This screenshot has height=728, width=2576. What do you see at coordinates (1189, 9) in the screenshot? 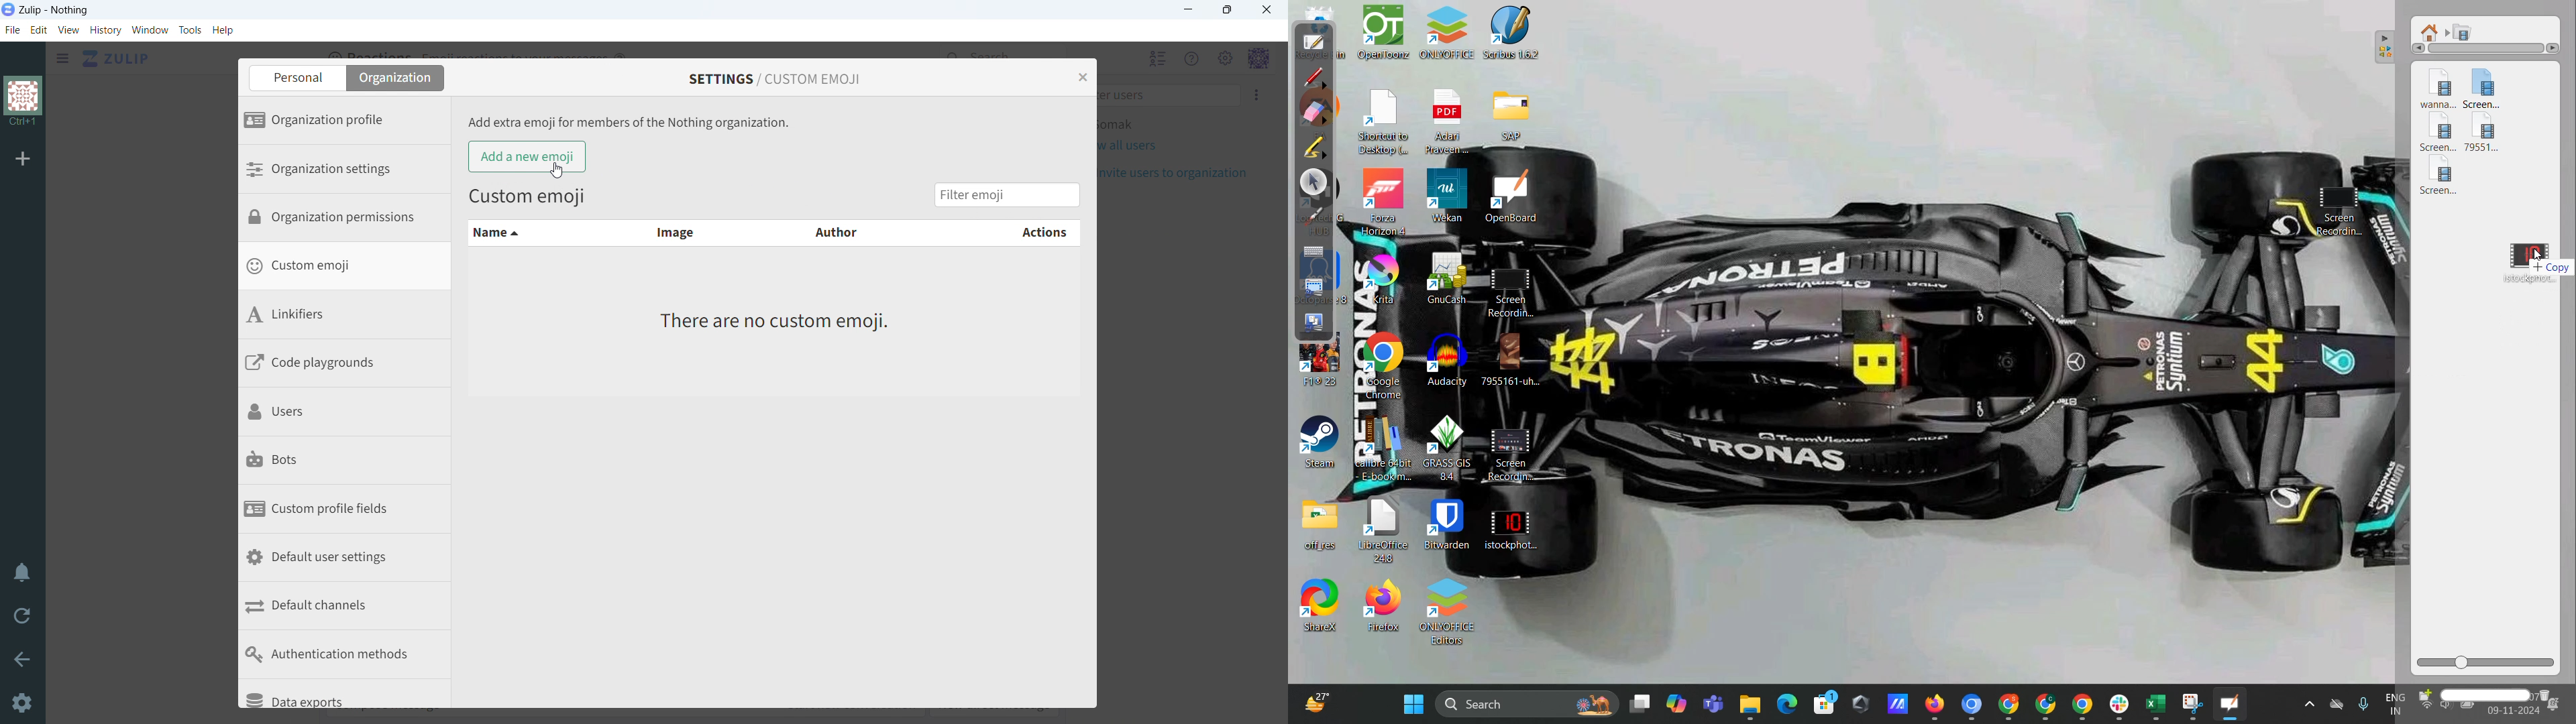
I see `minimize` at bounding box center [1189, 9].